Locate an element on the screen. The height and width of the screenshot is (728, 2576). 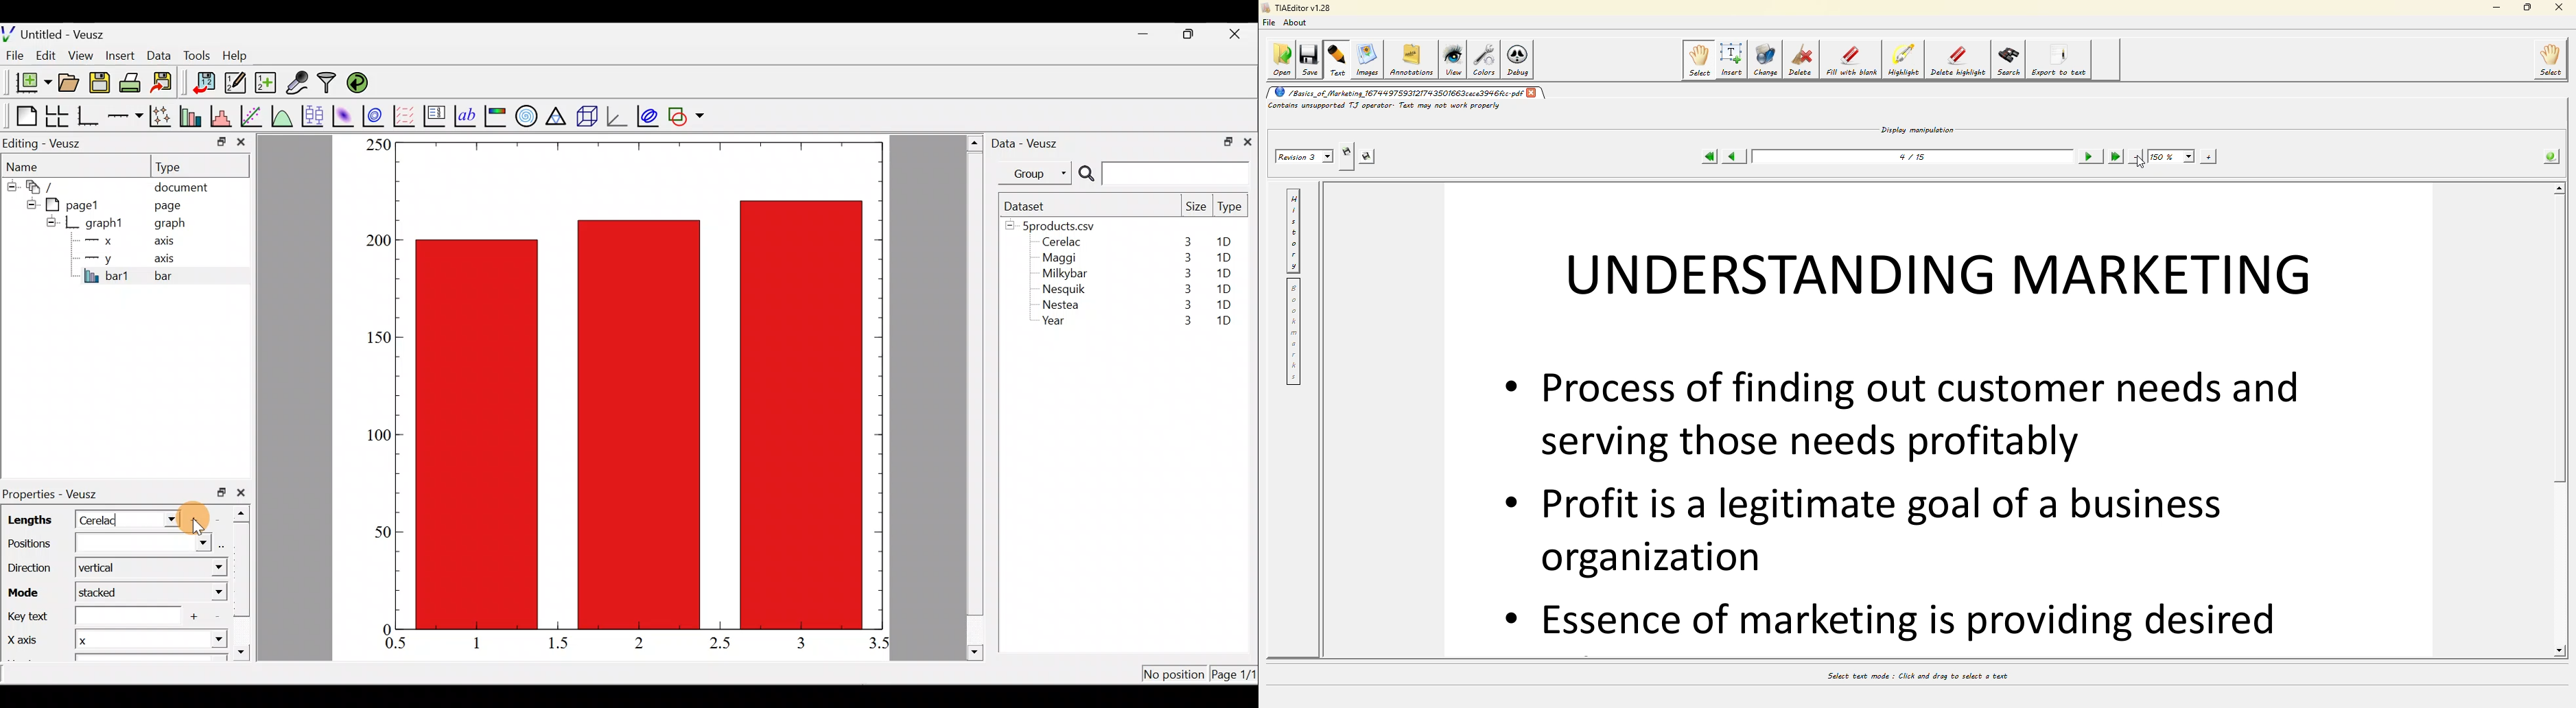
bar chart inserted is located at coordinates (641, 384).